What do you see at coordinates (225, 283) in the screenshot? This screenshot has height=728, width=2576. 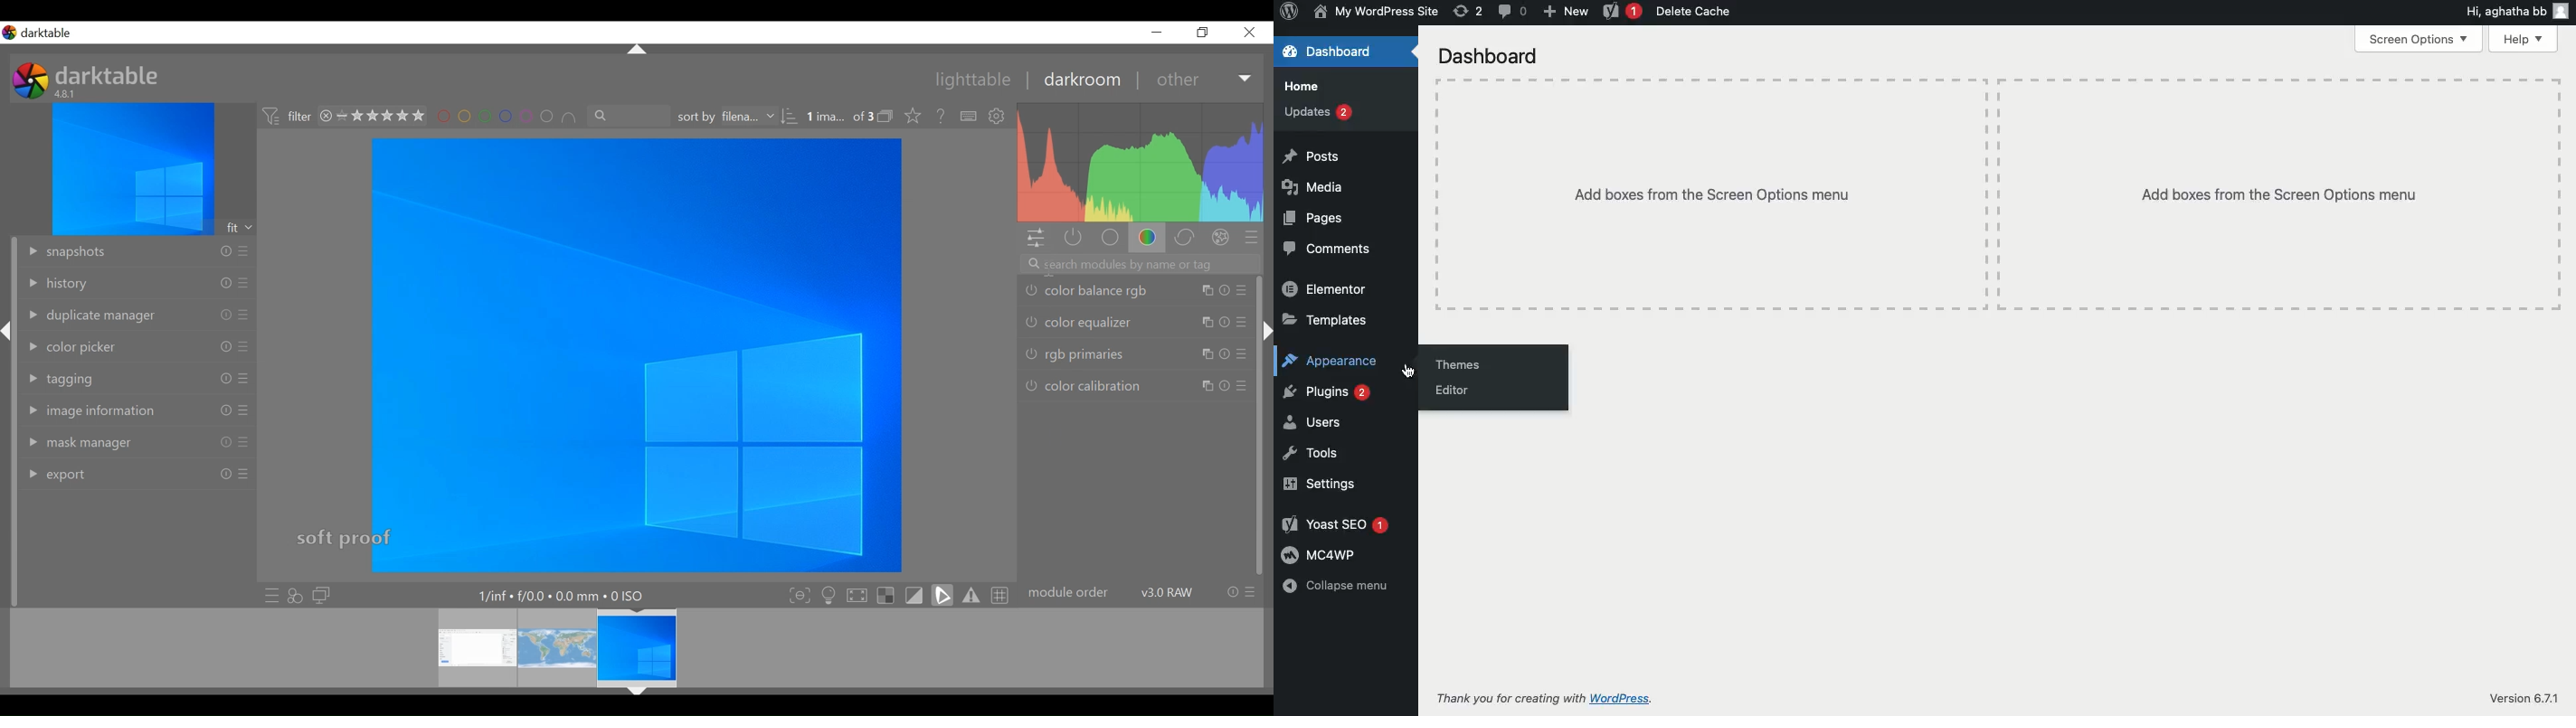 I see `info` at bounding box center [225, 283].